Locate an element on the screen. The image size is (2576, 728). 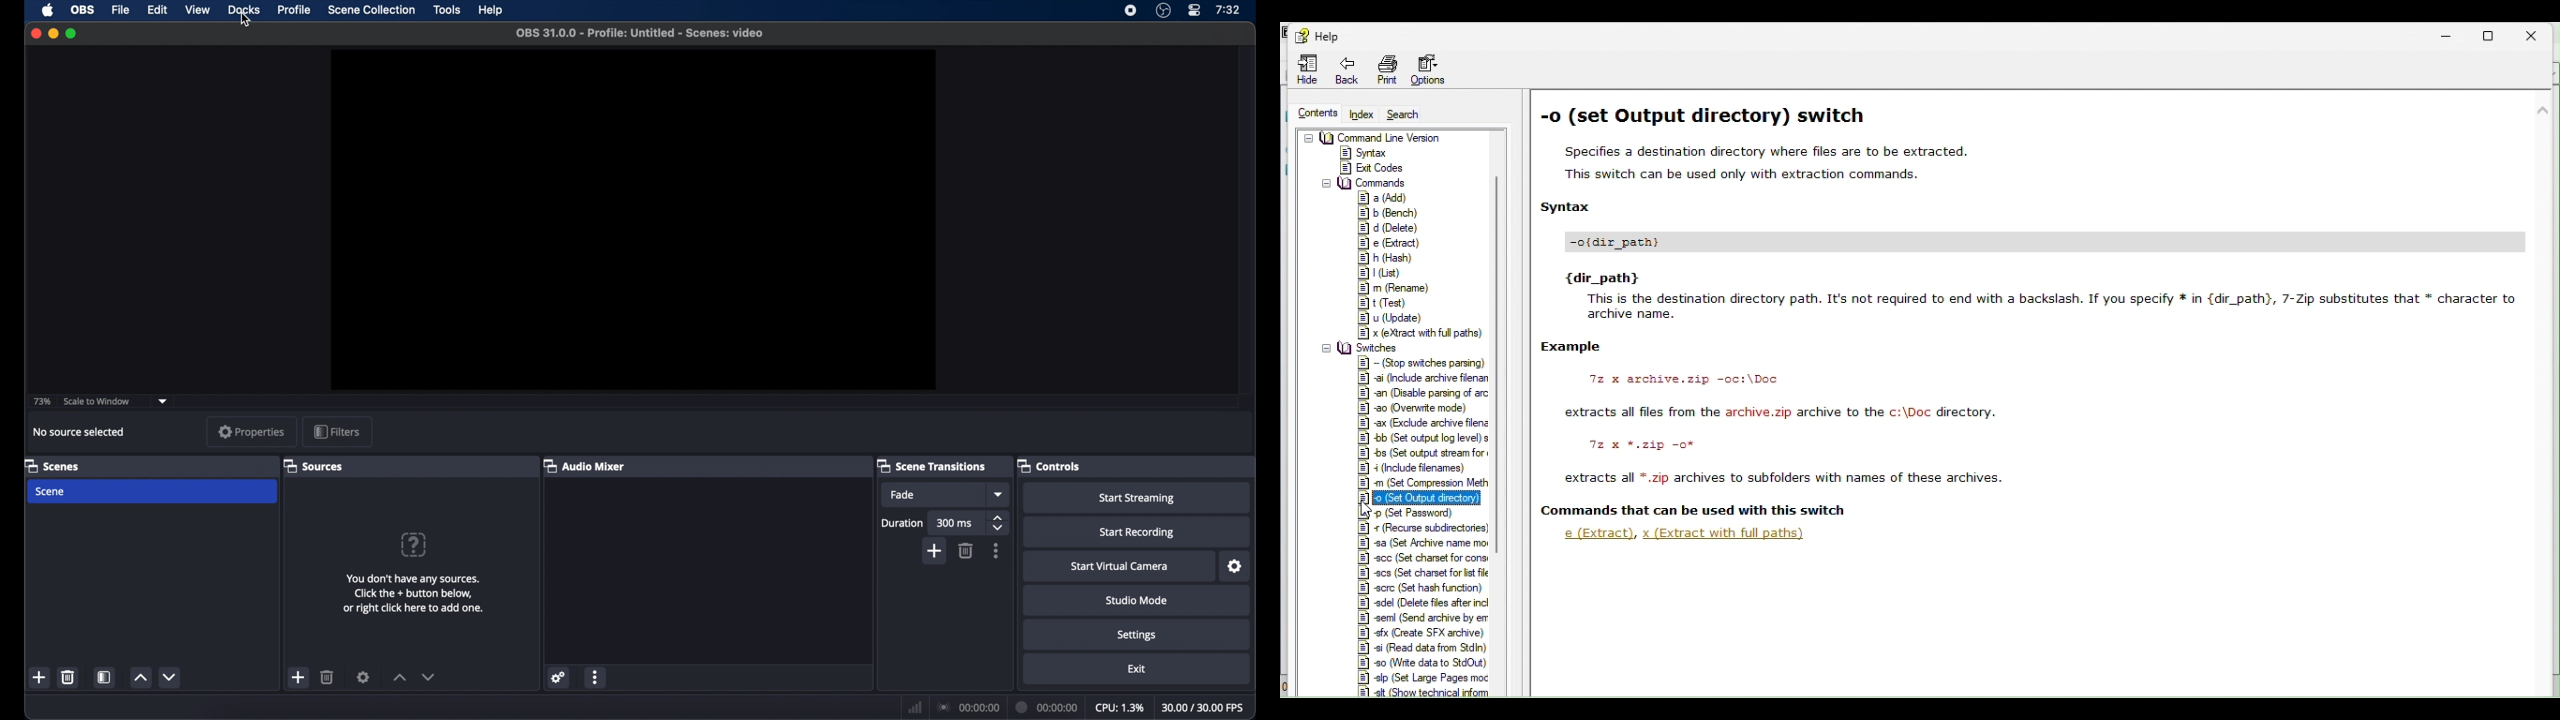
settings is located at coordinates (1235, 567).